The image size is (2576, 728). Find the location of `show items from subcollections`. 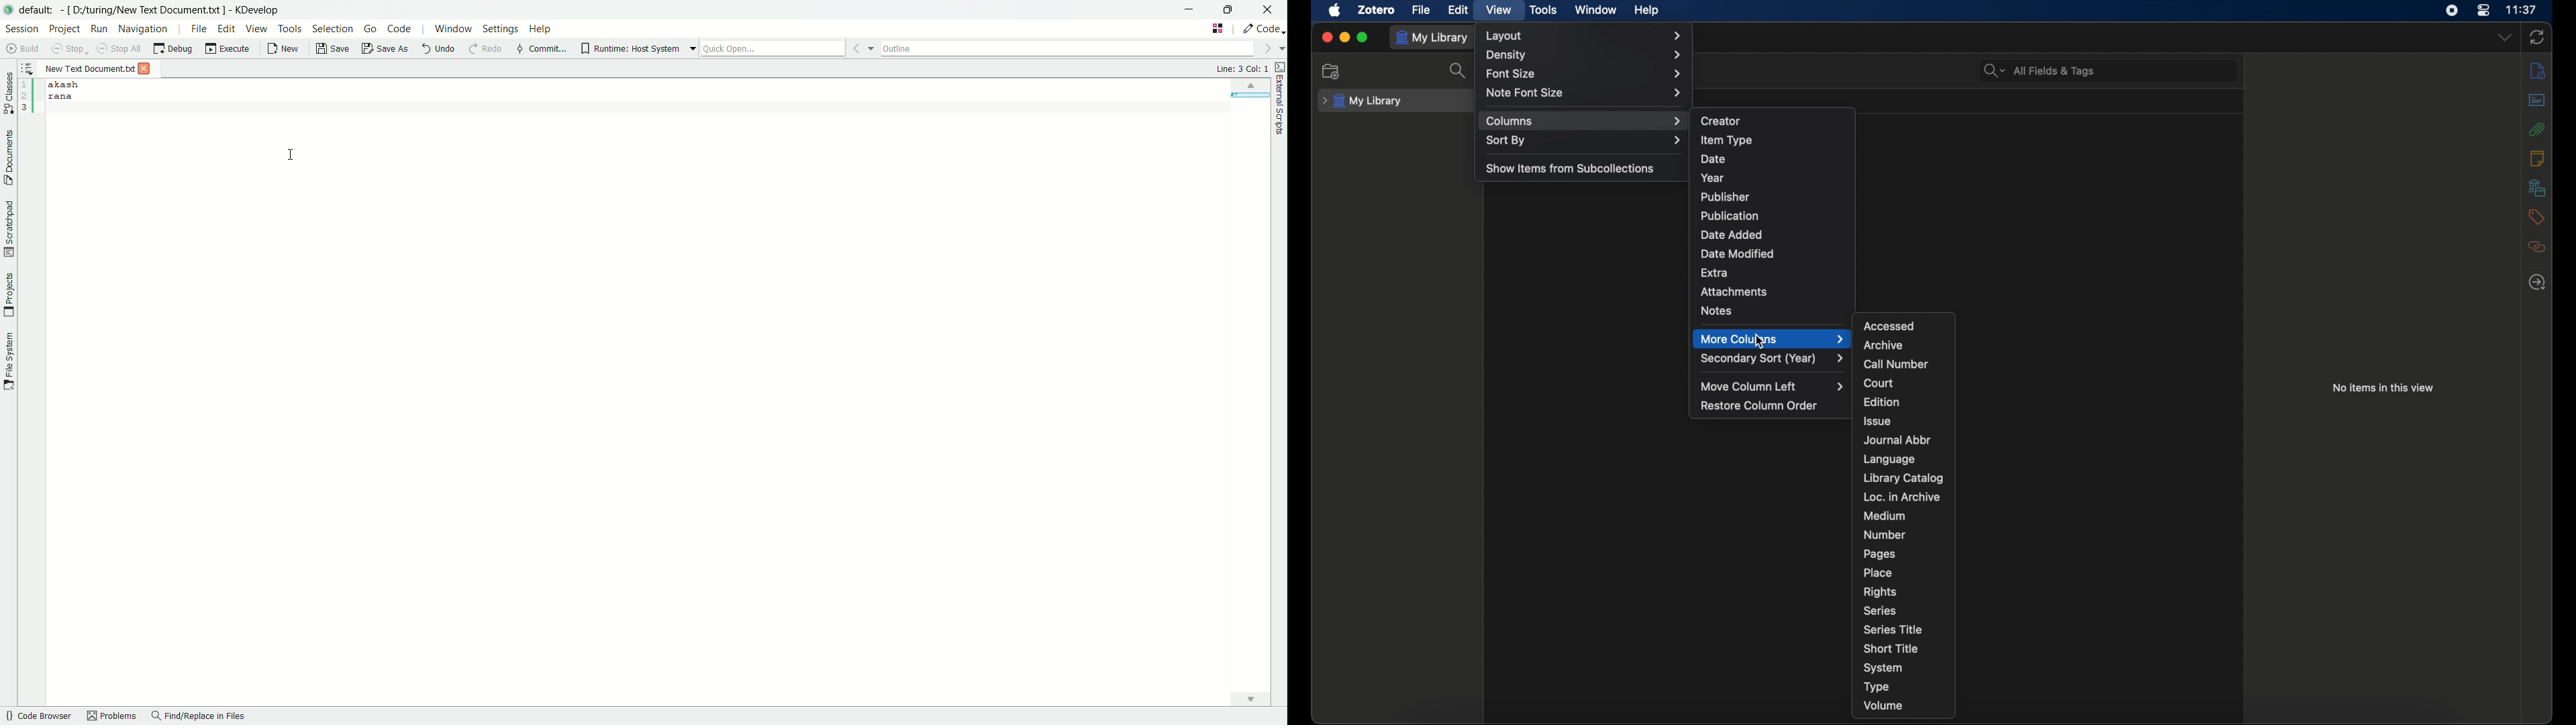

show items from subcollections is located at coordinates (1572, 168).